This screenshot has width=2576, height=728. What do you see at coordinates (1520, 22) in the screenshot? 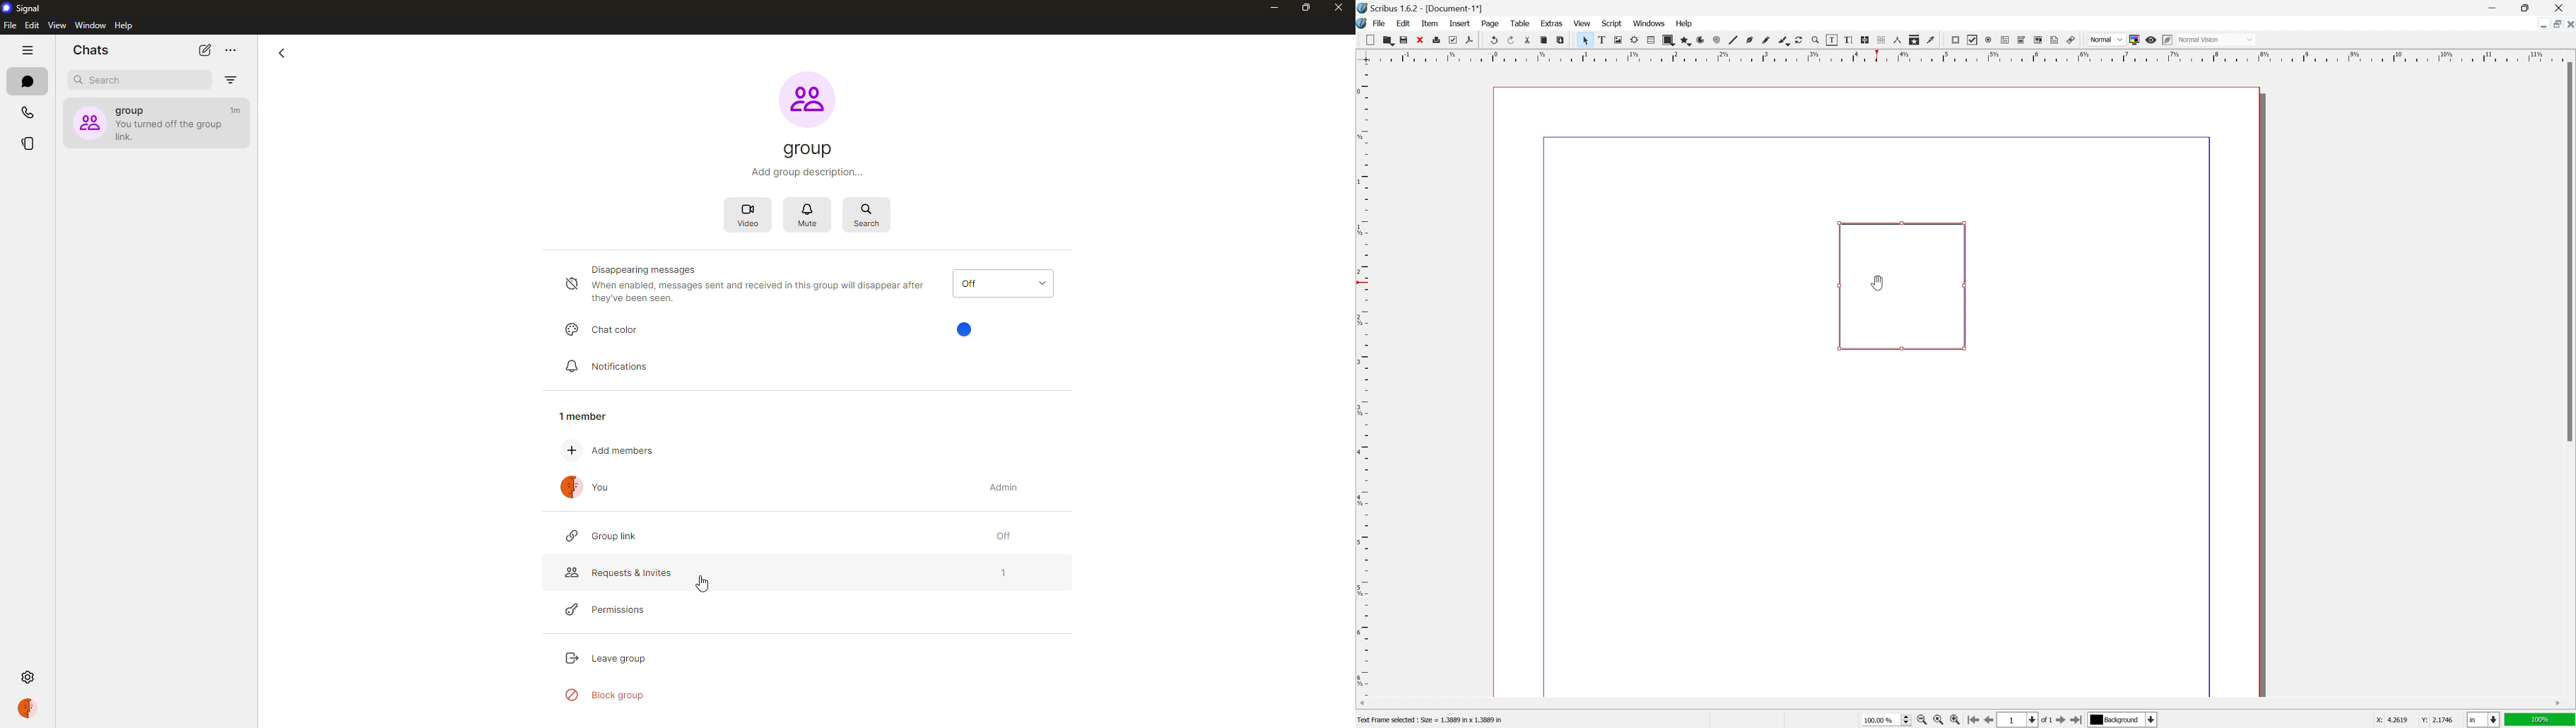
I see `table` at bounding box center [1520, 22].